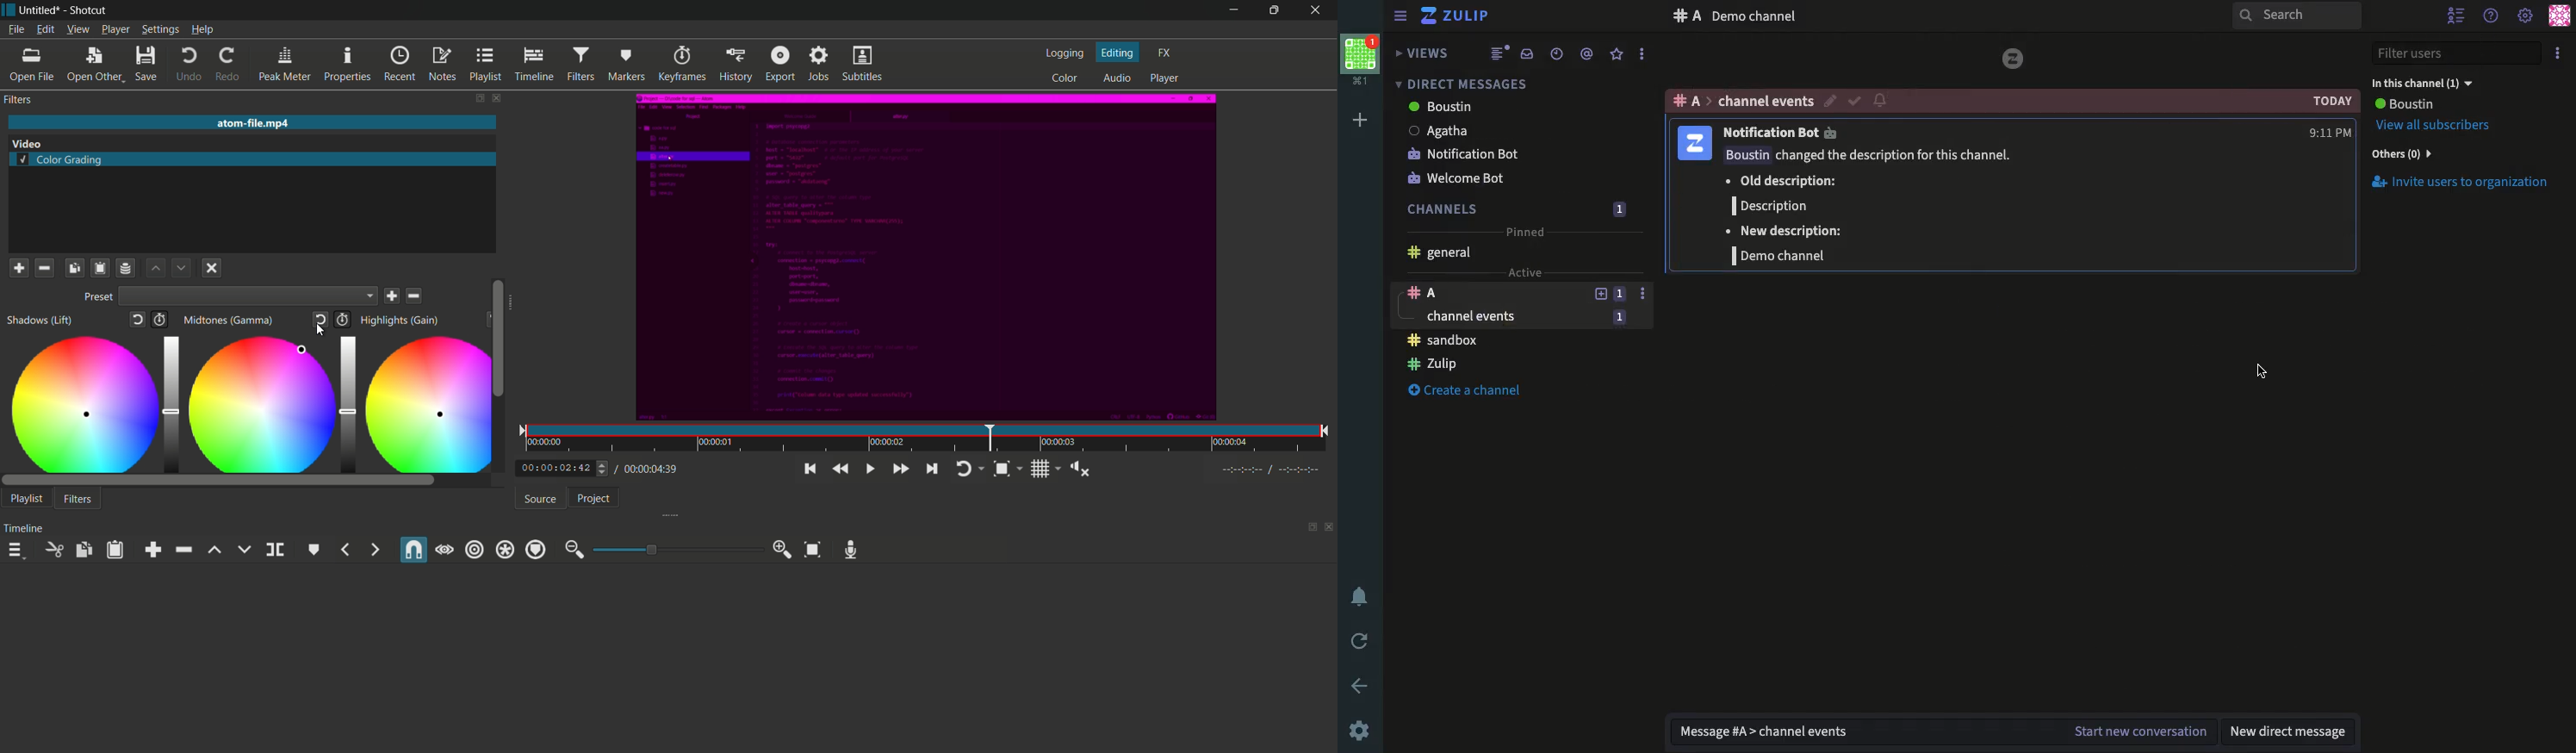  Describe the element at coordinates (475, 98) in the screenshot. I see `change layout` at that location.